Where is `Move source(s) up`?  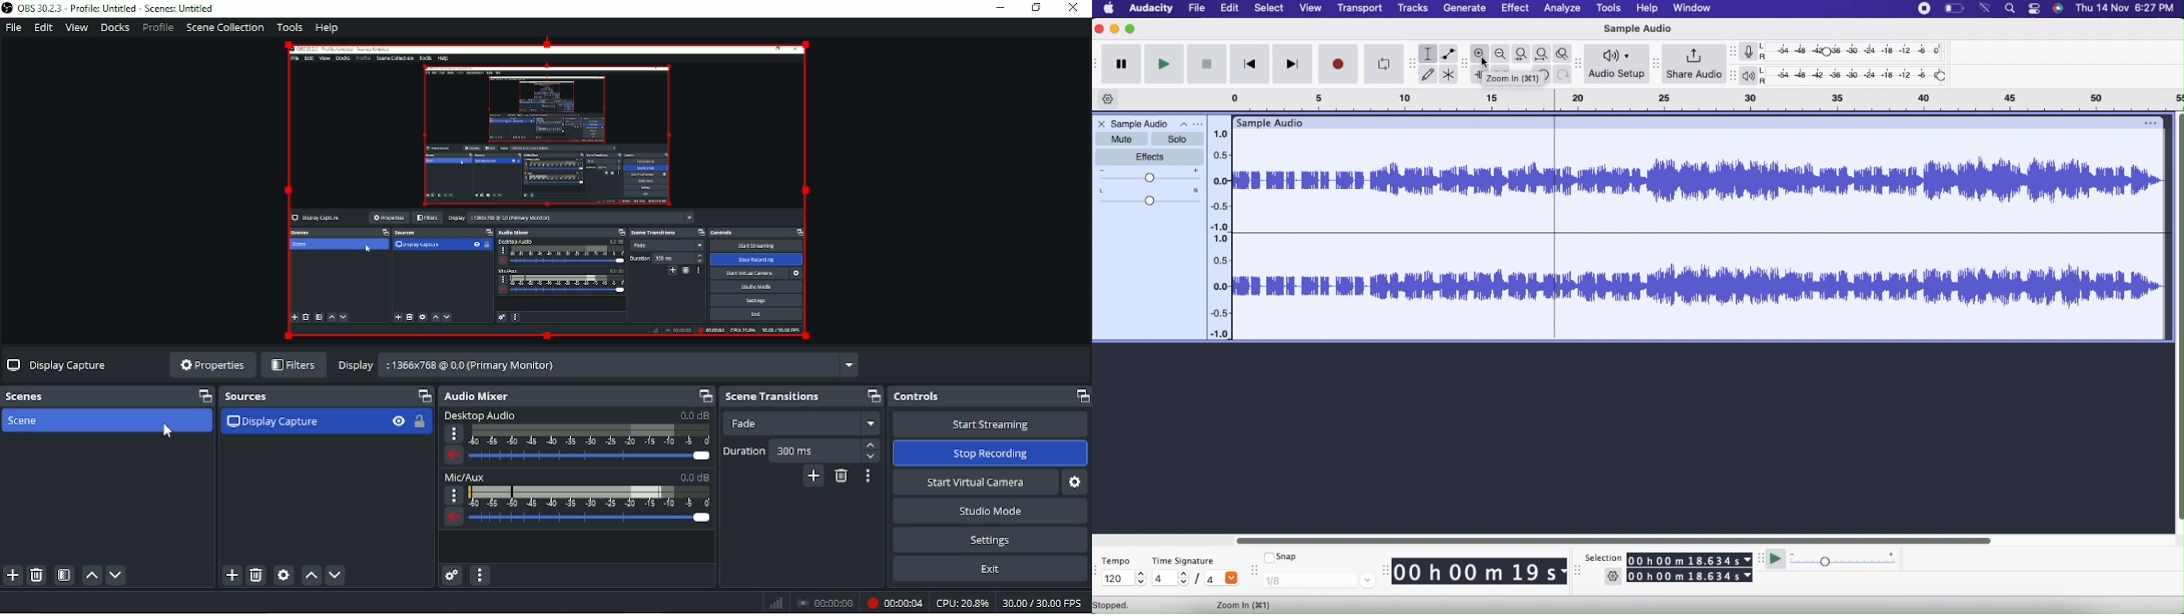
Move source(s) up is located at coordinates (311, 576).